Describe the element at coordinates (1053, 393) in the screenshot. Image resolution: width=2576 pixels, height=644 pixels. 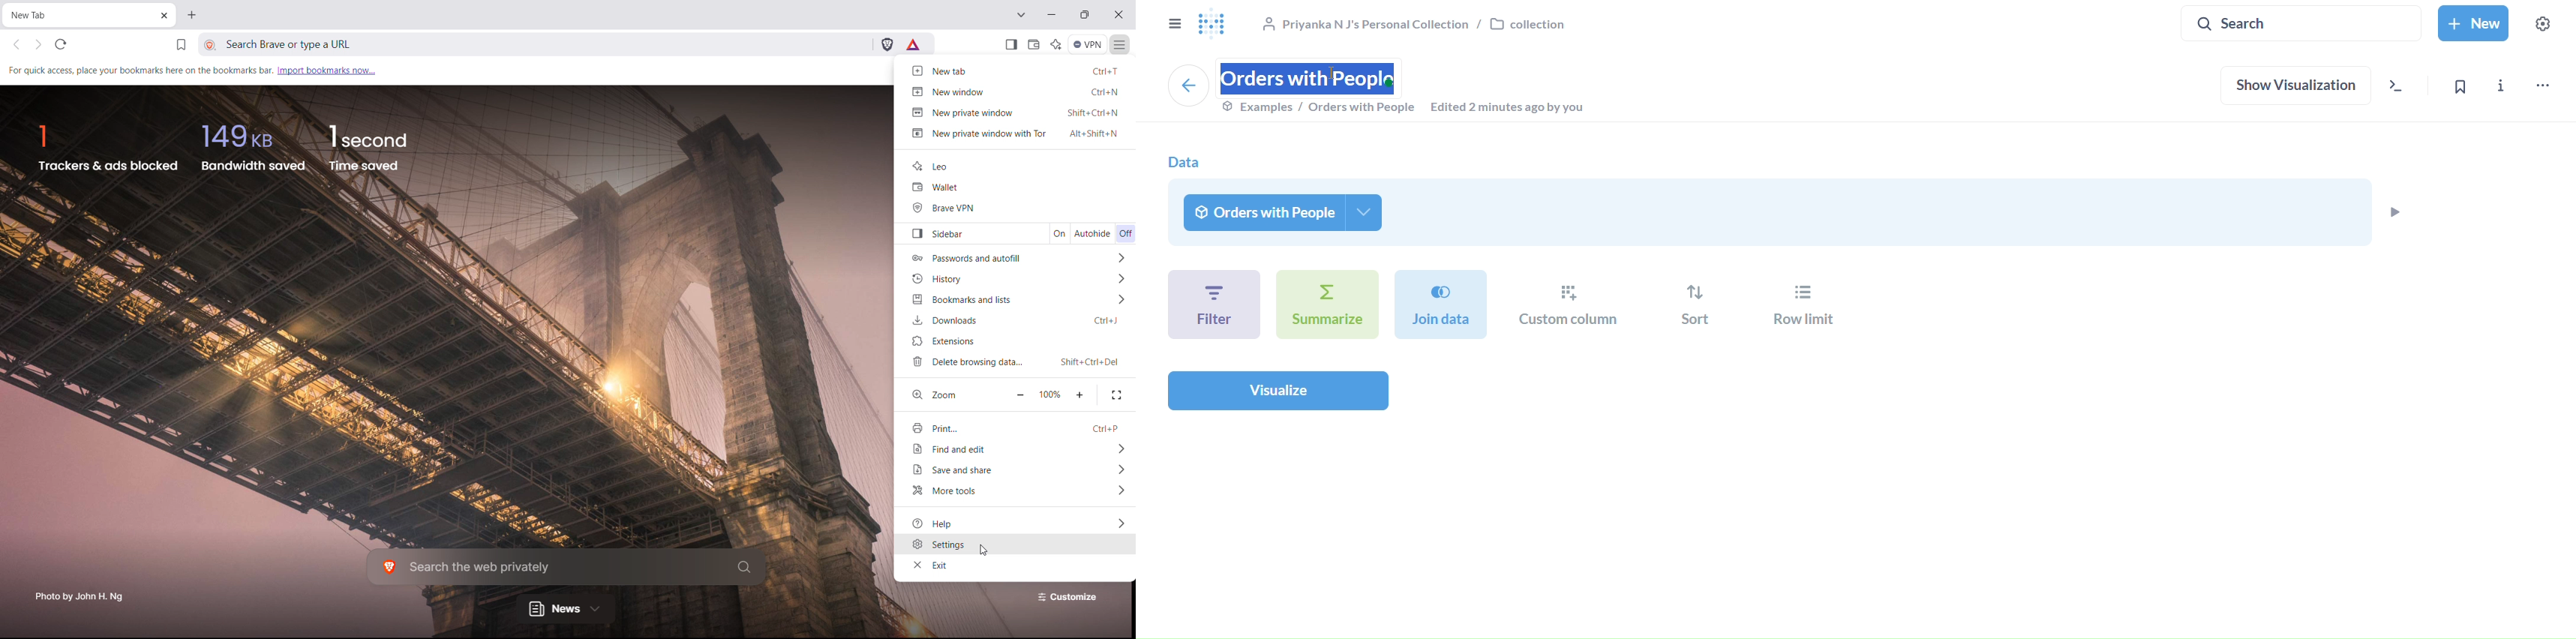
I see `100%` at that location.